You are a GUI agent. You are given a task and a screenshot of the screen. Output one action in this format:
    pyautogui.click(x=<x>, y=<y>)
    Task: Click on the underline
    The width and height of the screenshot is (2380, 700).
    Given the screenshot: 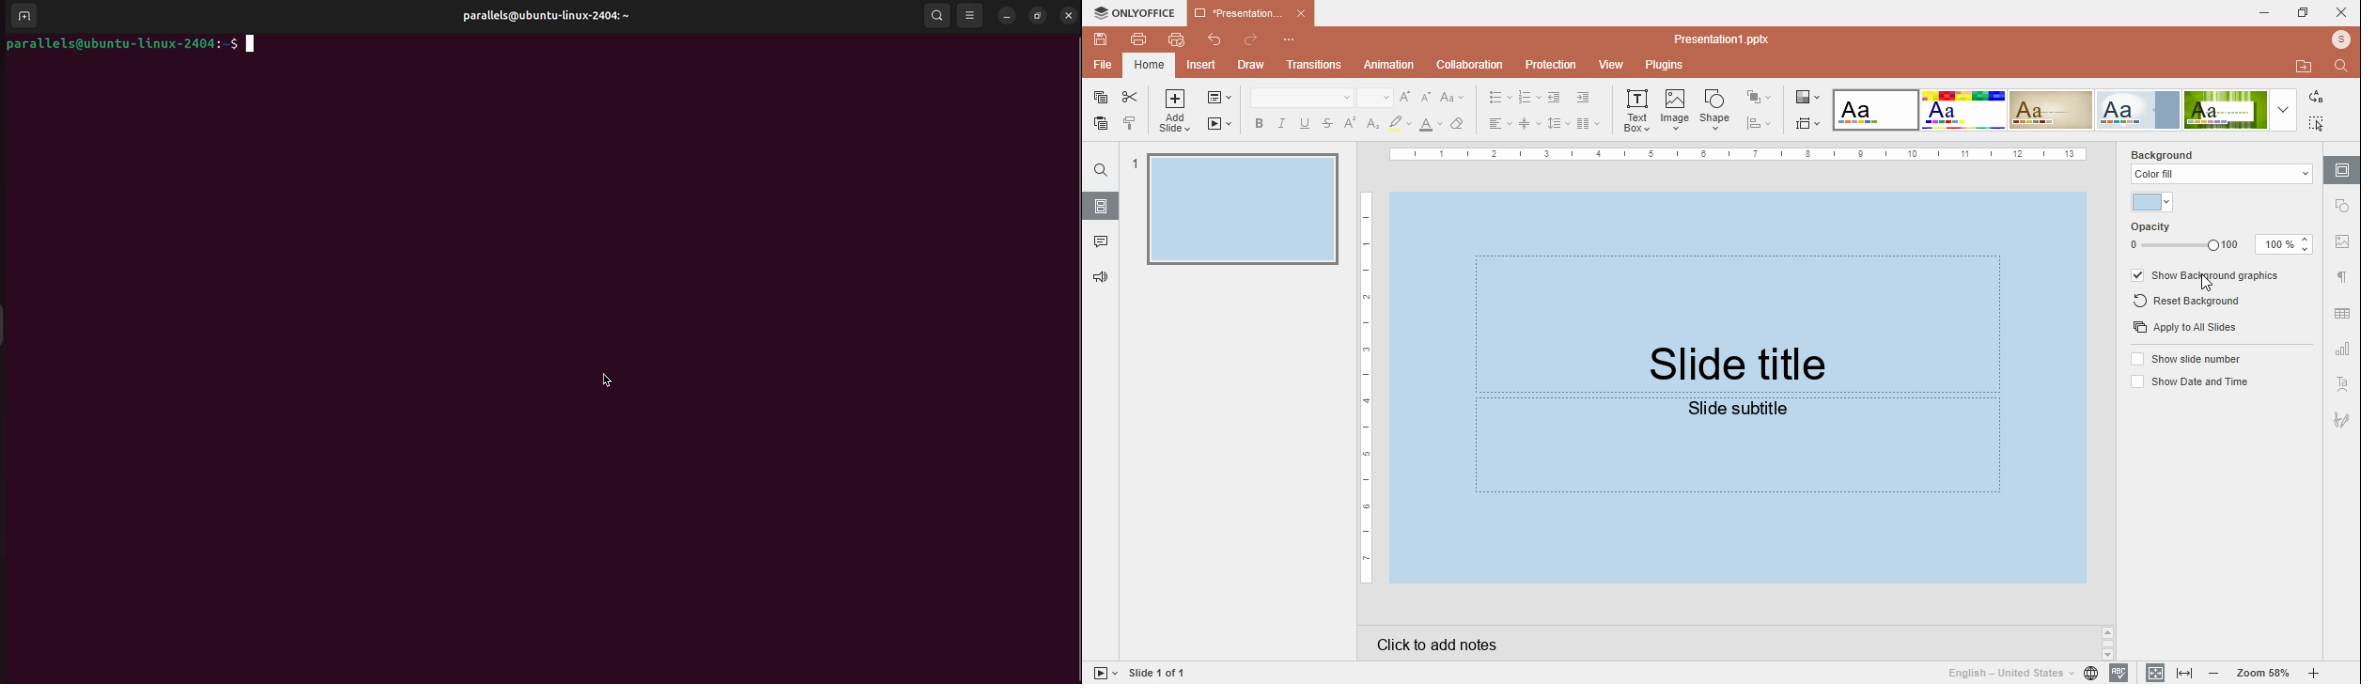 What is the action you would take?
    pyautogui.click(x=1305, y=124)
    